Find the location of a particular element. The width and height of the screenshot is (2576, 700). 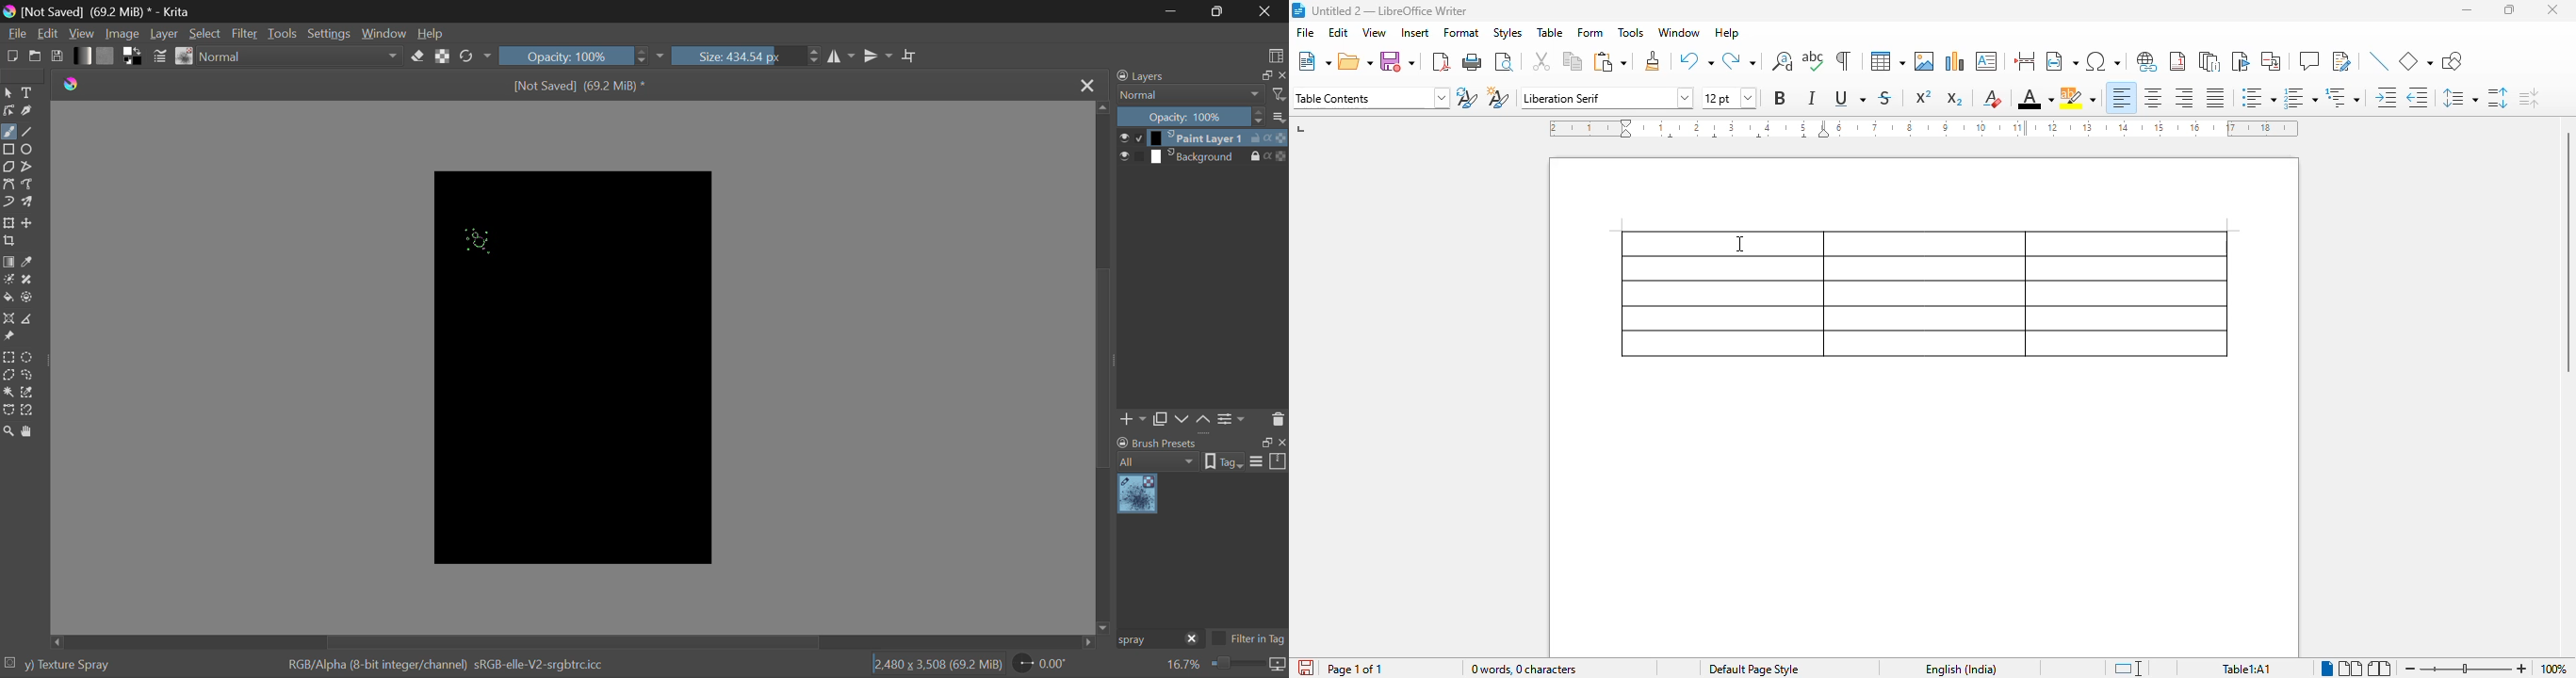

Eraser is located at coordinates (418, 56).